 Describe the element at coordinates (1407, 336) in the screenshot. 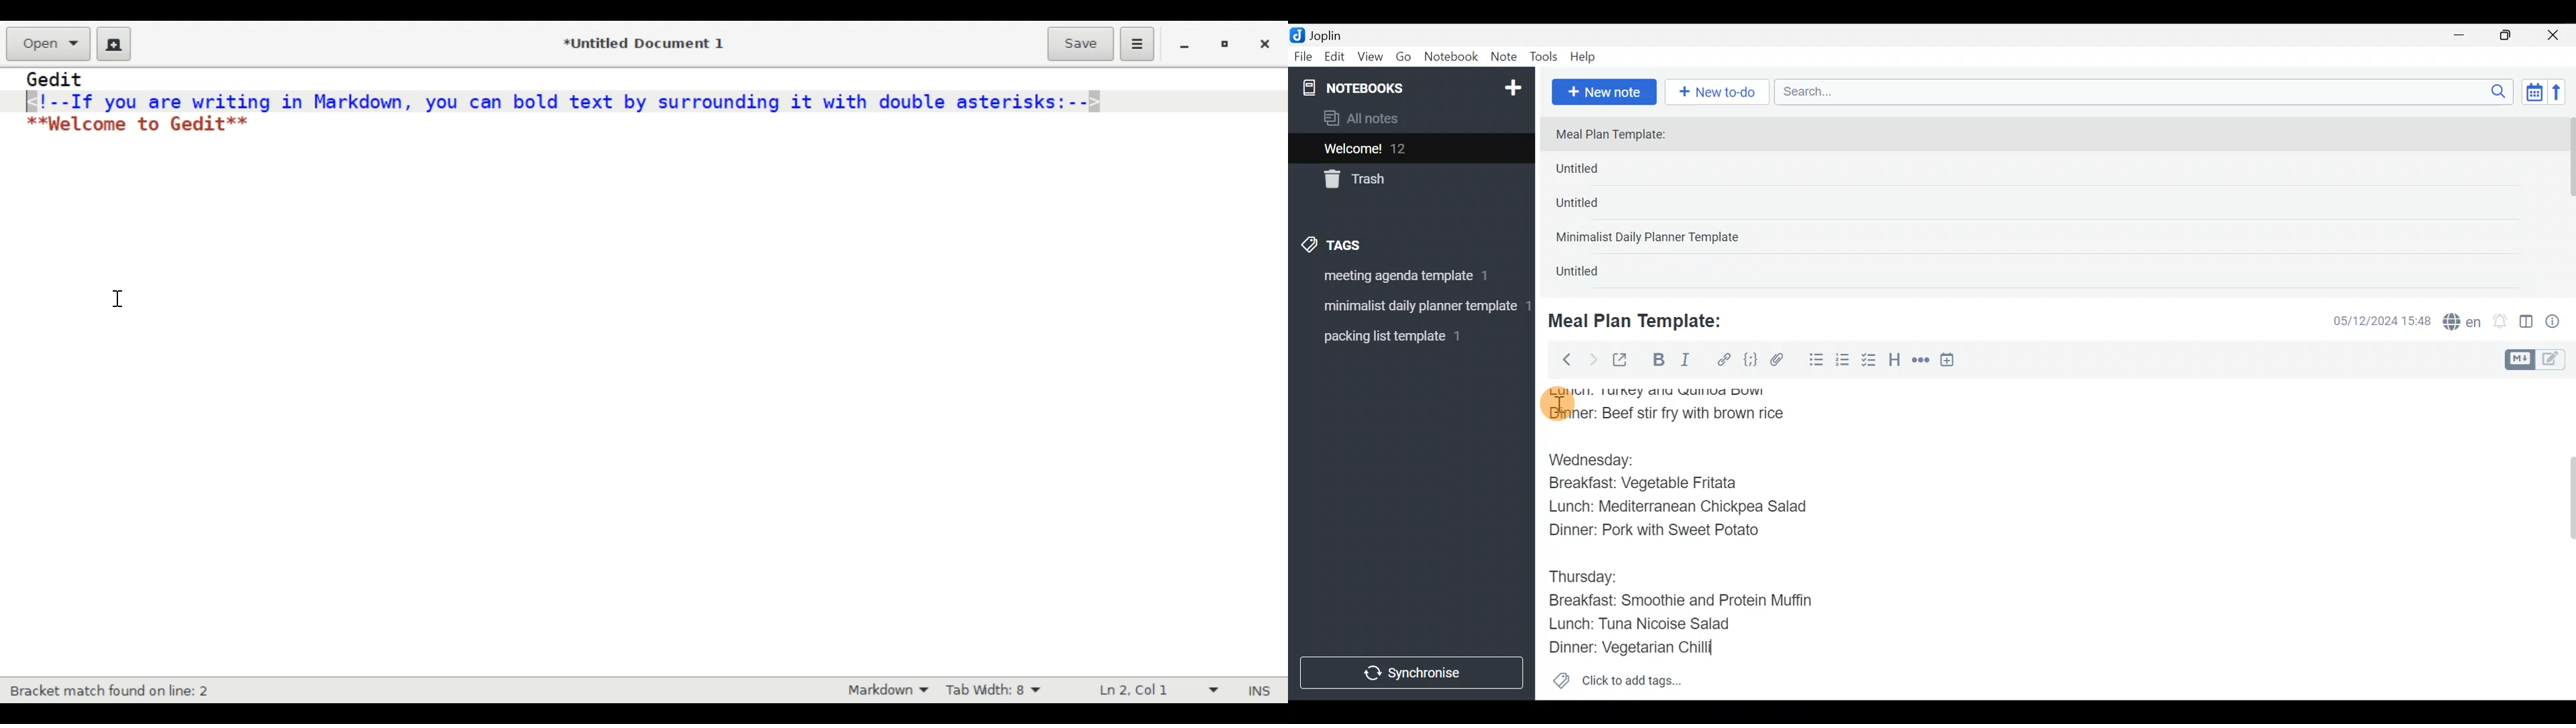

I see `Tag 3` at that location.